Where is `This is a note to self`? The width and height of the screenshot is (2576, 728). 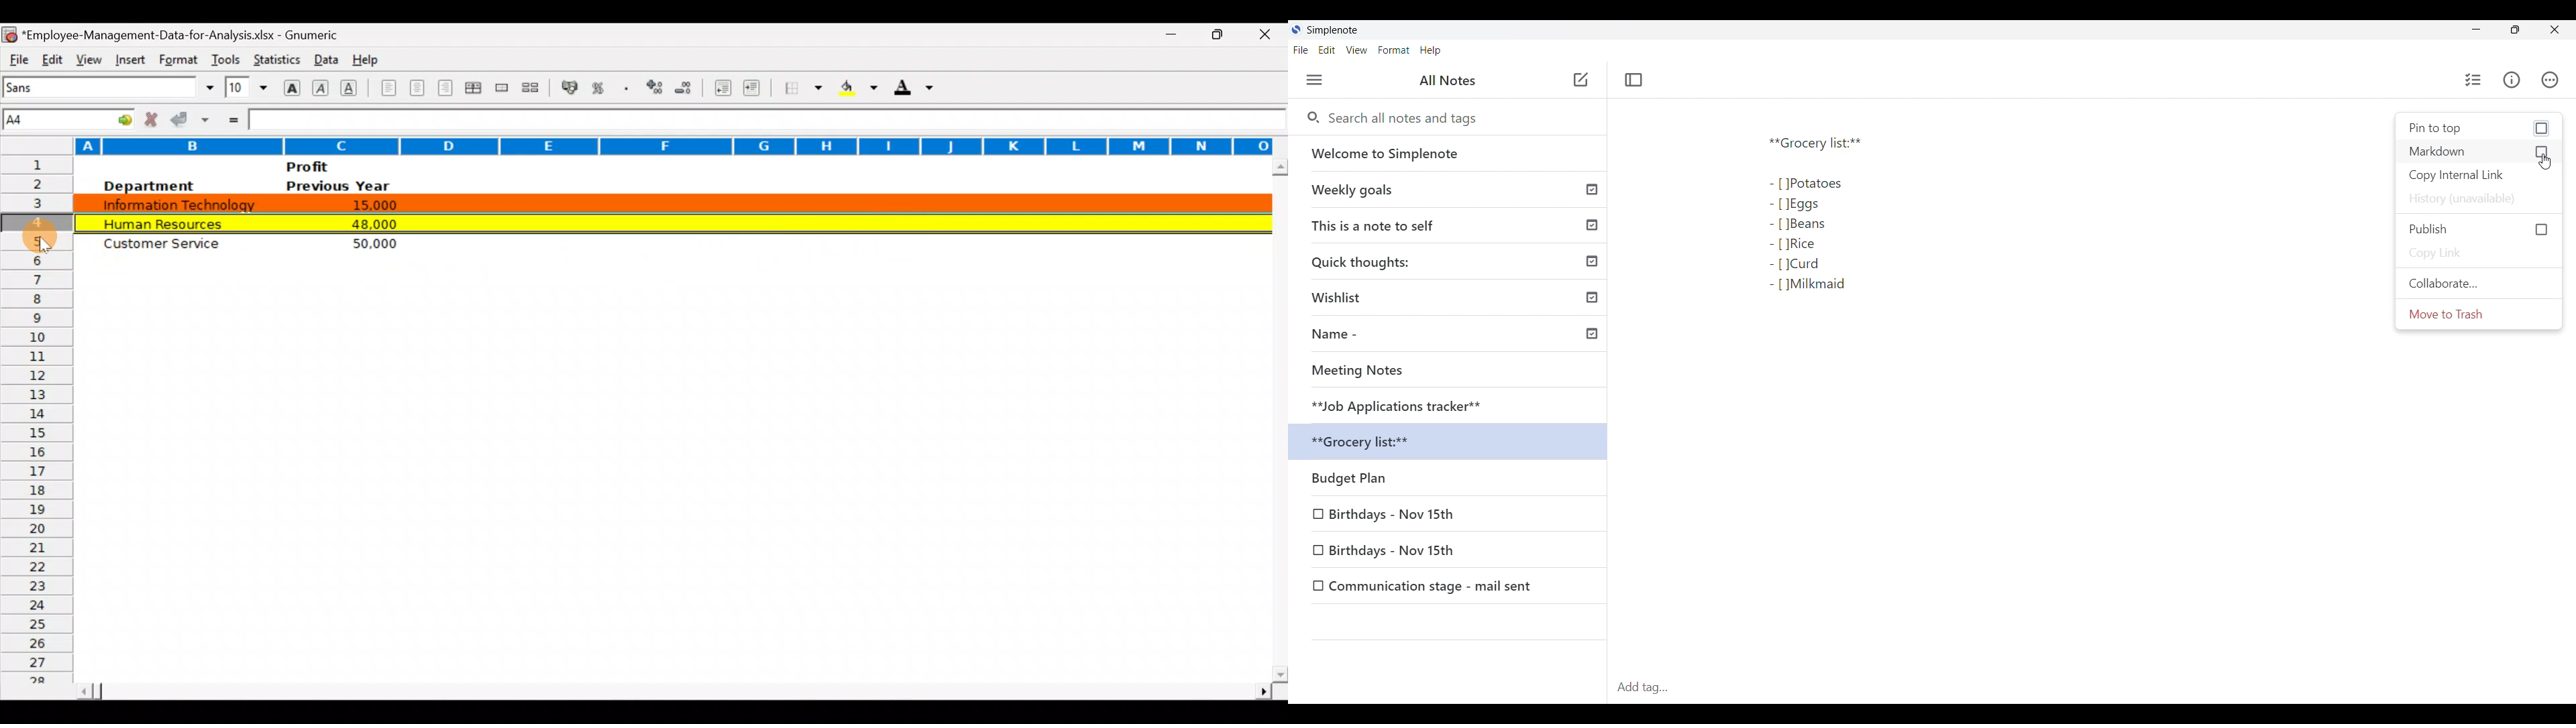 This is a note to self is located at coordinates (1452, 226).